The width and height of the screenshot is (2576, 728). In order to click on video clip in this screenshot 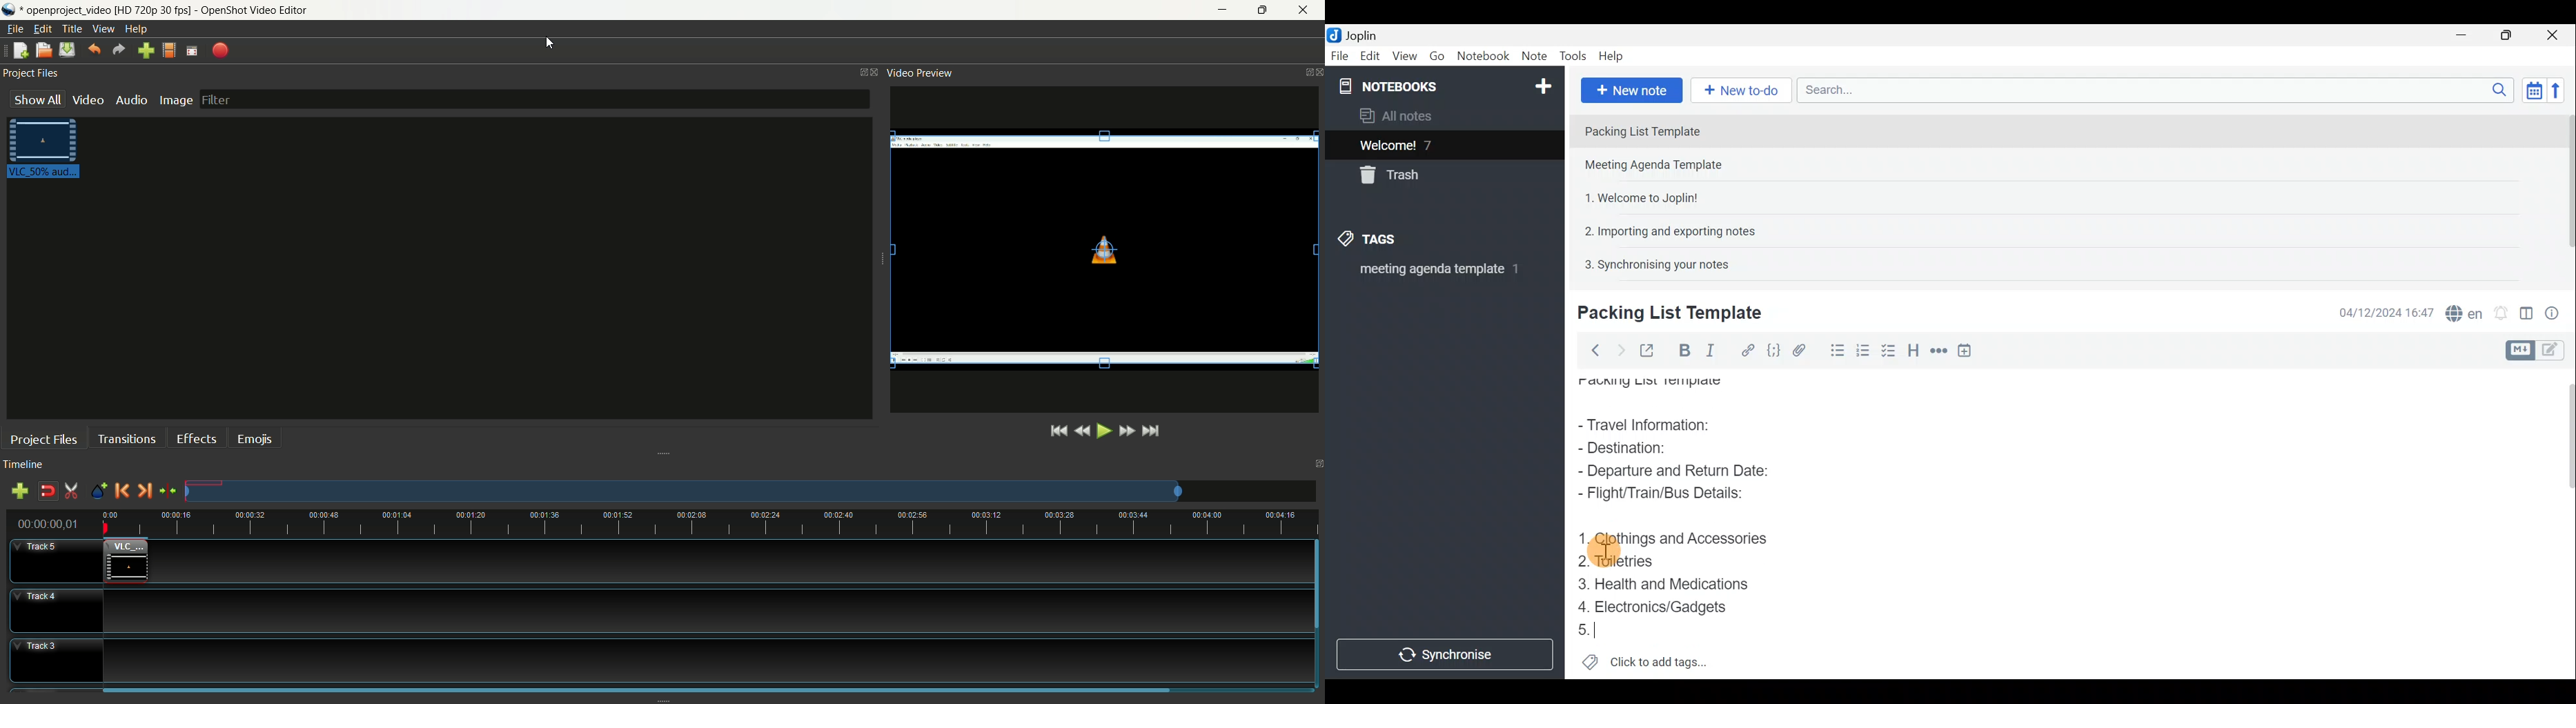, I will do `click(50, 149)`.